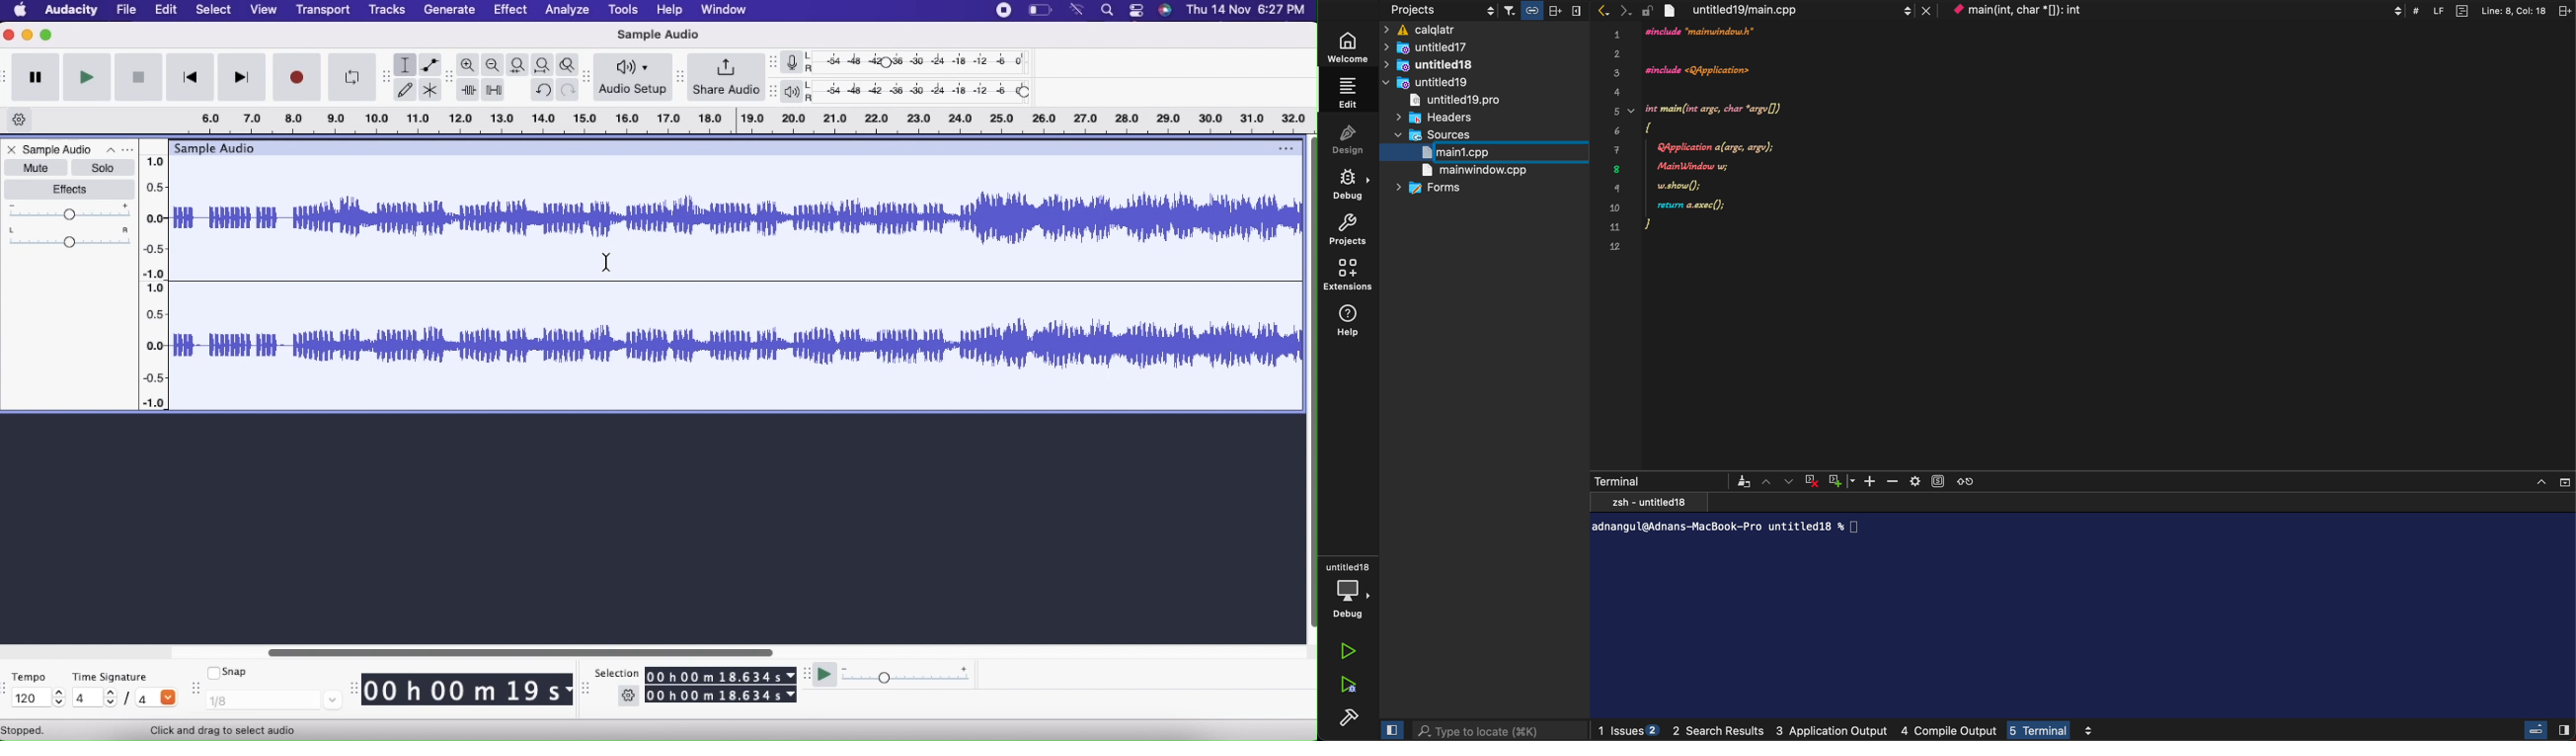 Image resolution: width=2576 pixels, height=756 pixels. I want to click on forms, so click(1435, 189).